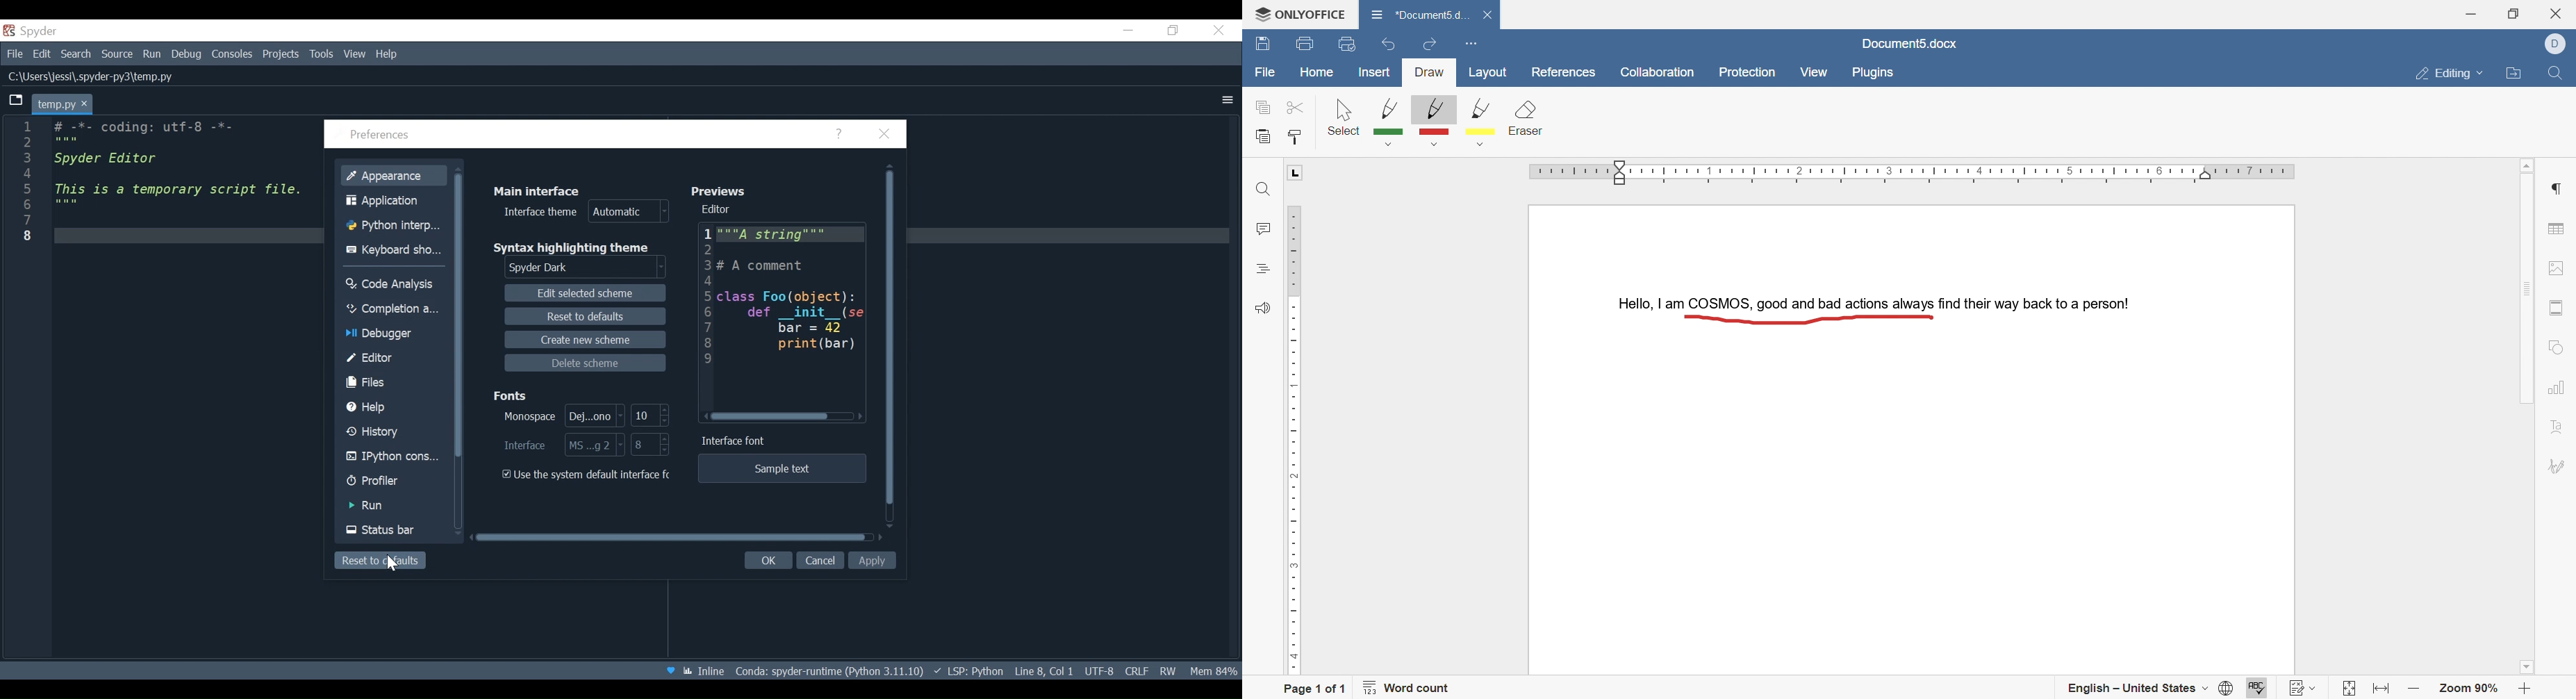 This screenshot has height=700, width=2576. What do you see at coordinates (1412, 690) in the screenshot?
I see `word count` at bounding box center [1412, 690].